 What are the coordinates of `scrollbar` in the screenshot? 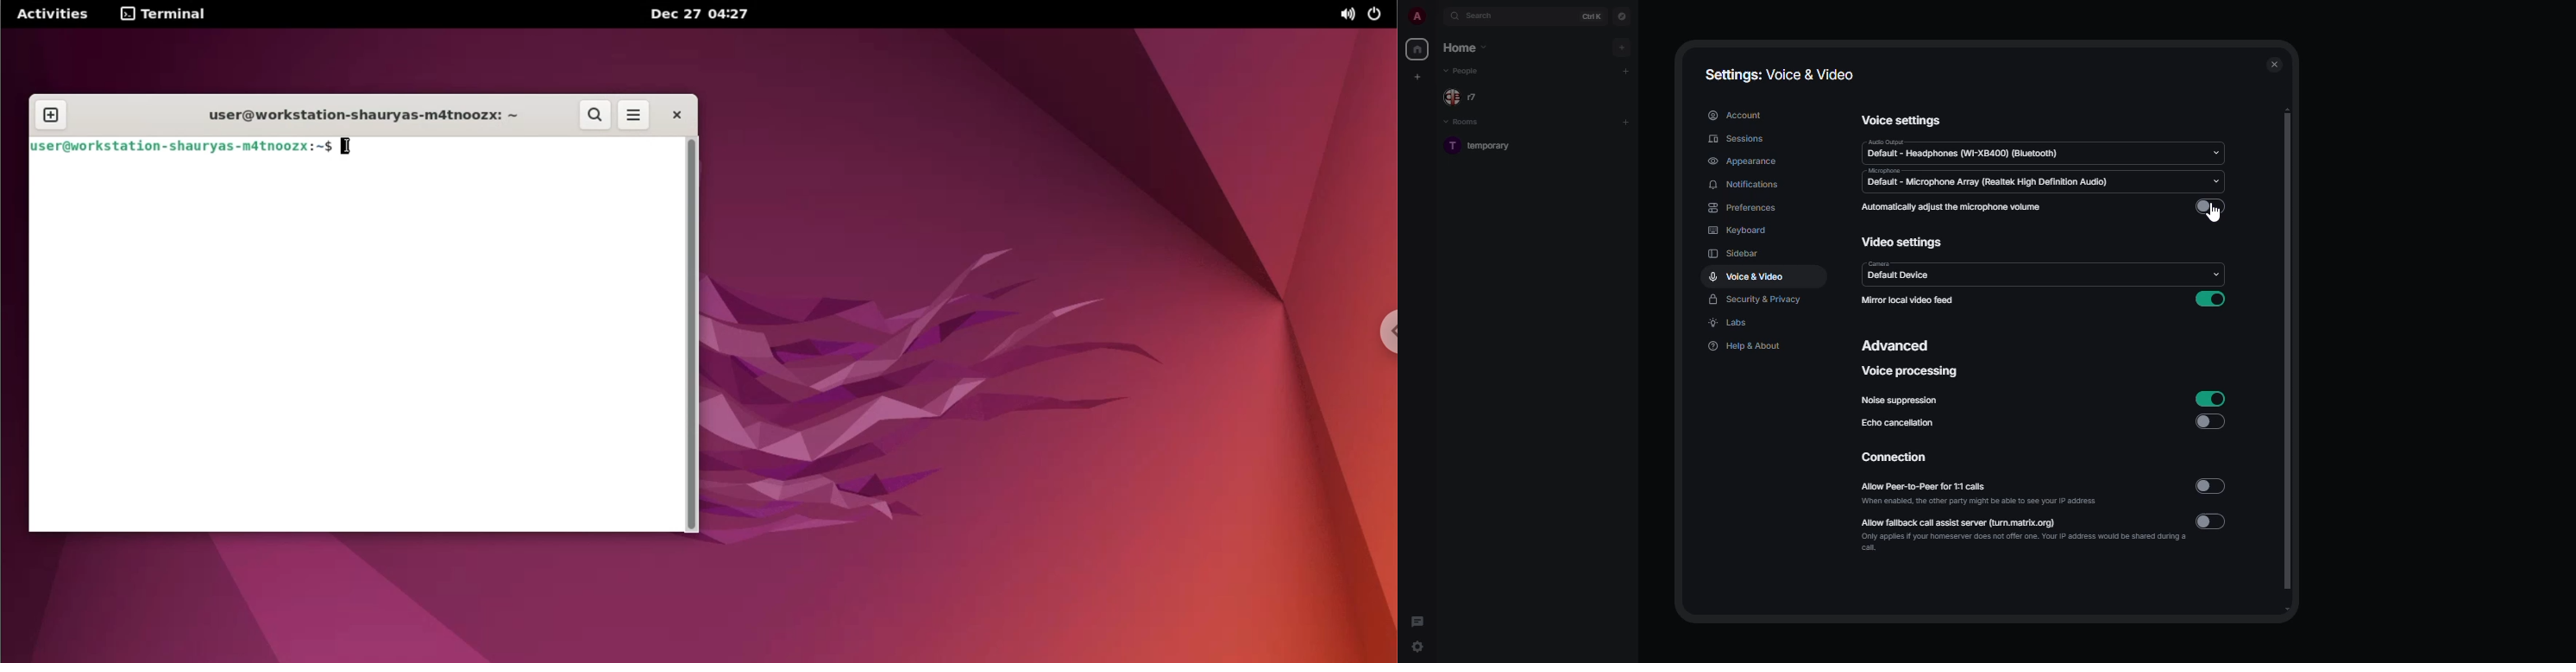 It's located at (692, 334).